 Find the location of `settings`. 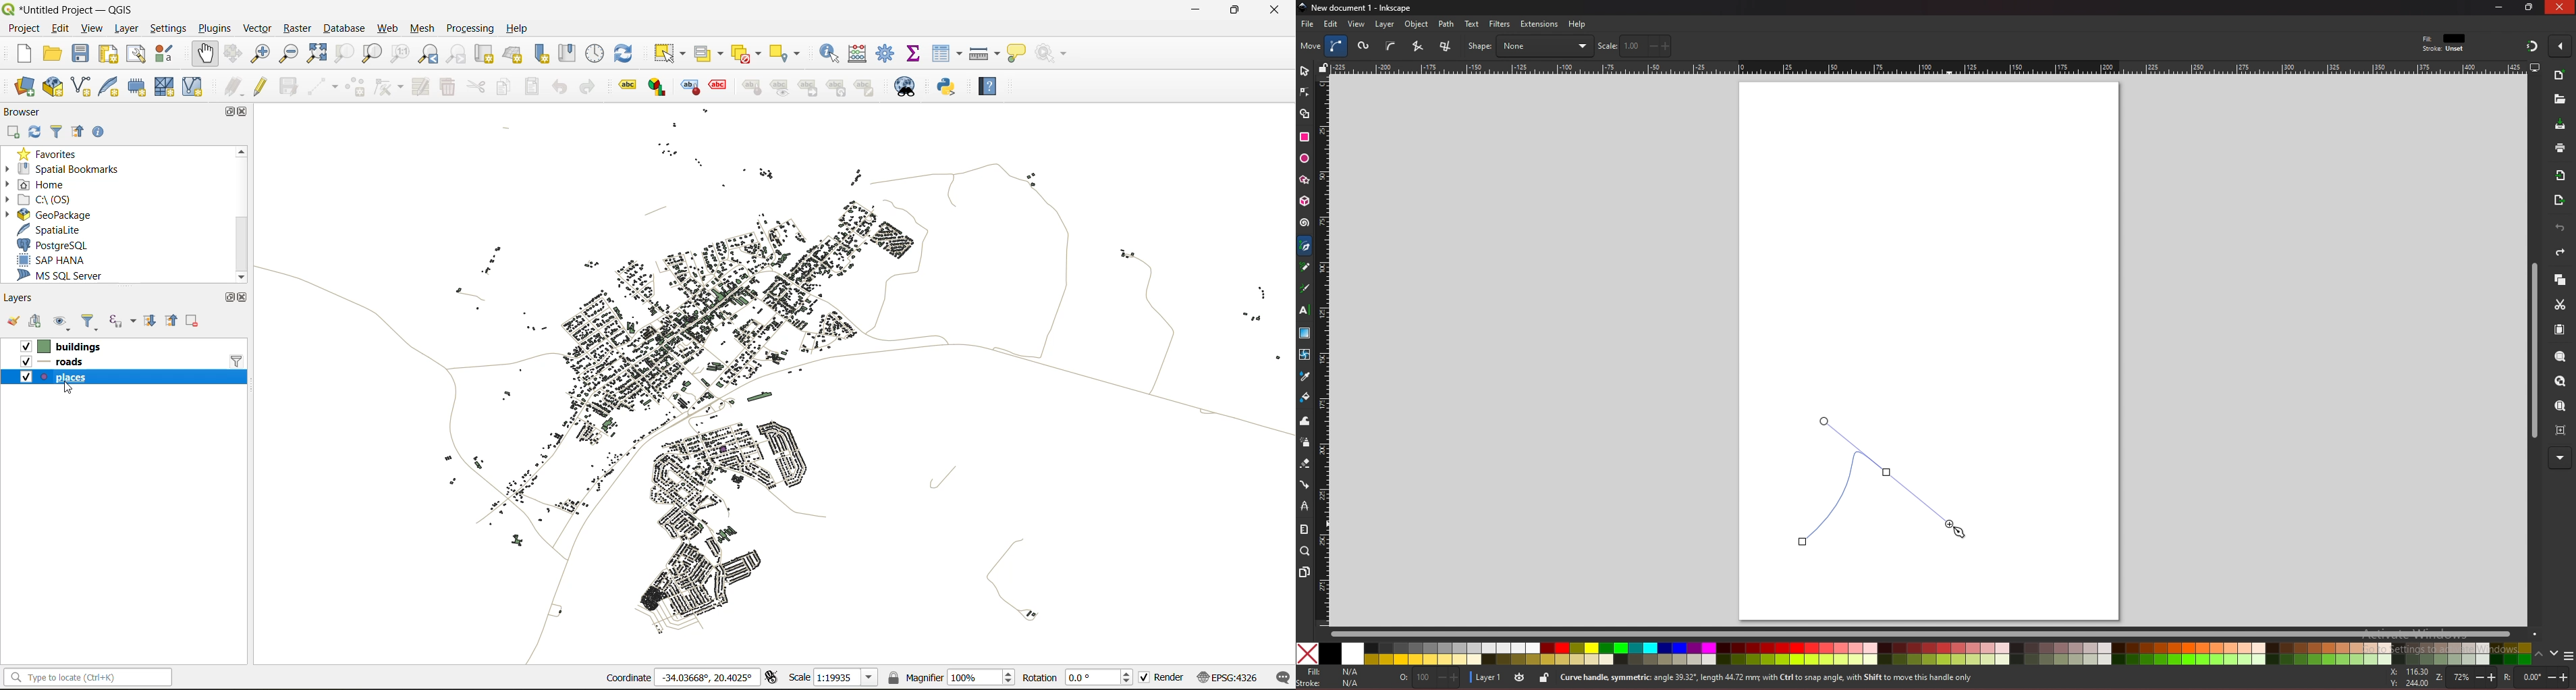

settings is located at coordinates (170, 26).